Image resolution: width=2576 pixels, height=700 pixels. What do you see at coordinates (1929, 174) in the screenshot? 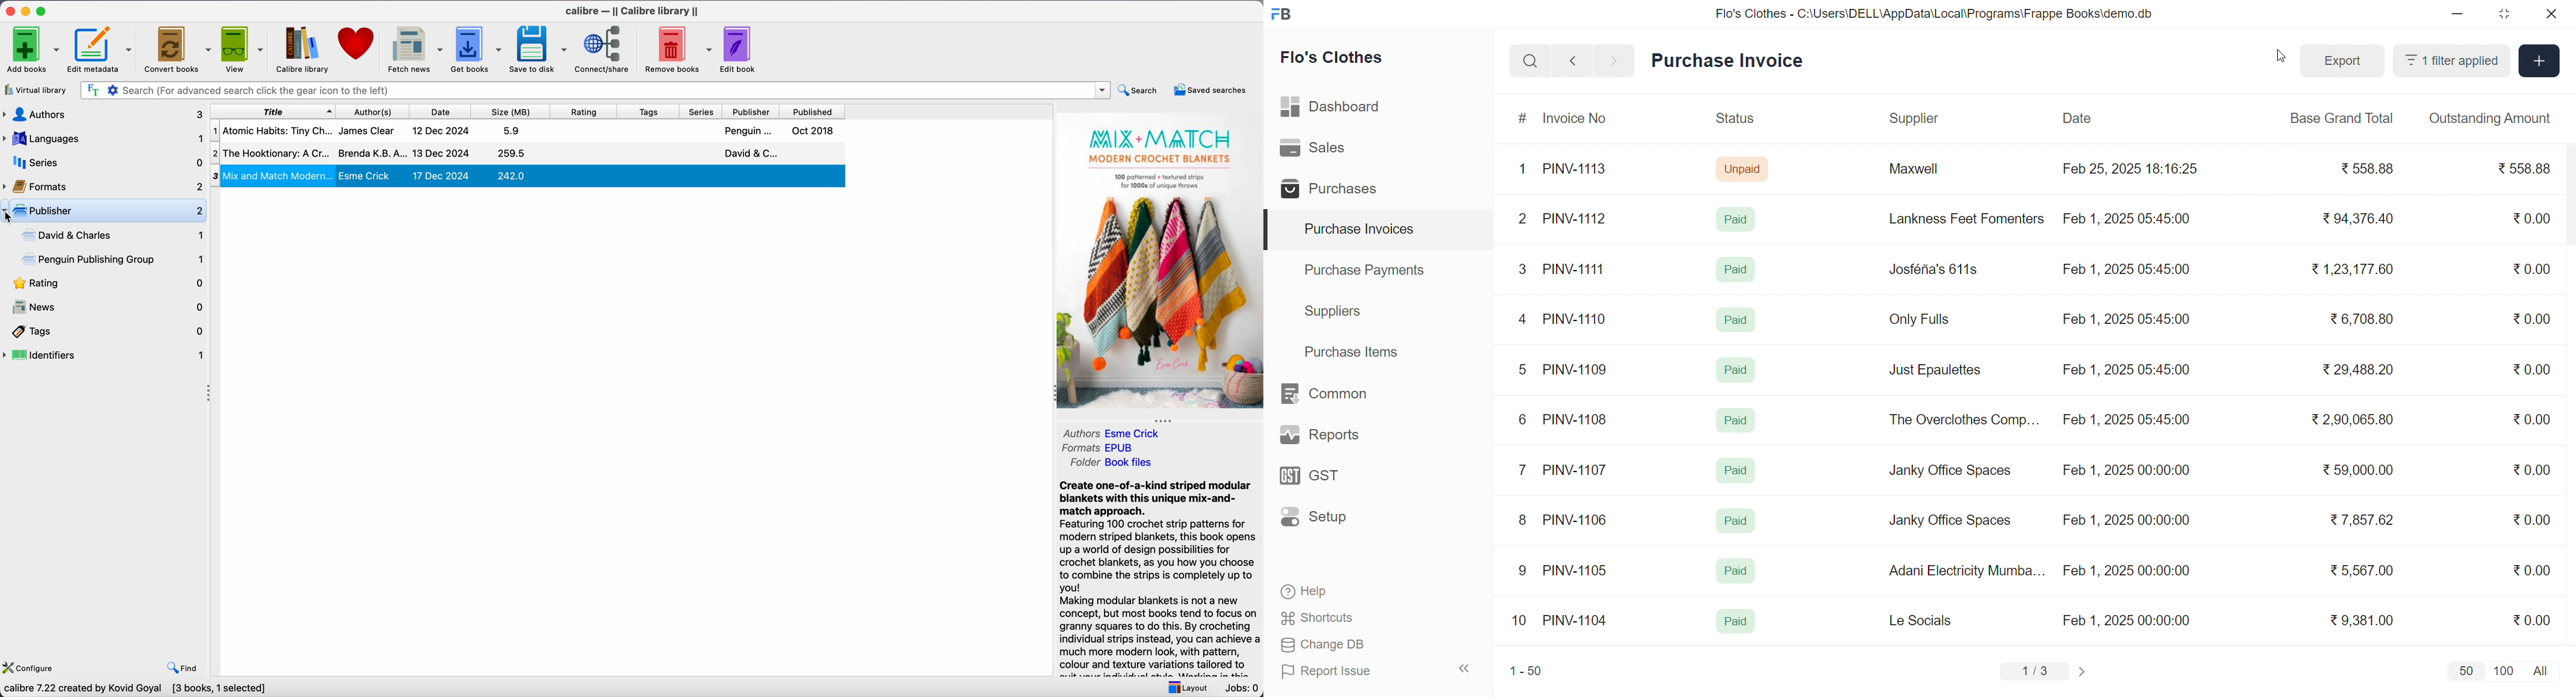
I see `Maxwell` at bounding box center [1929, 174].